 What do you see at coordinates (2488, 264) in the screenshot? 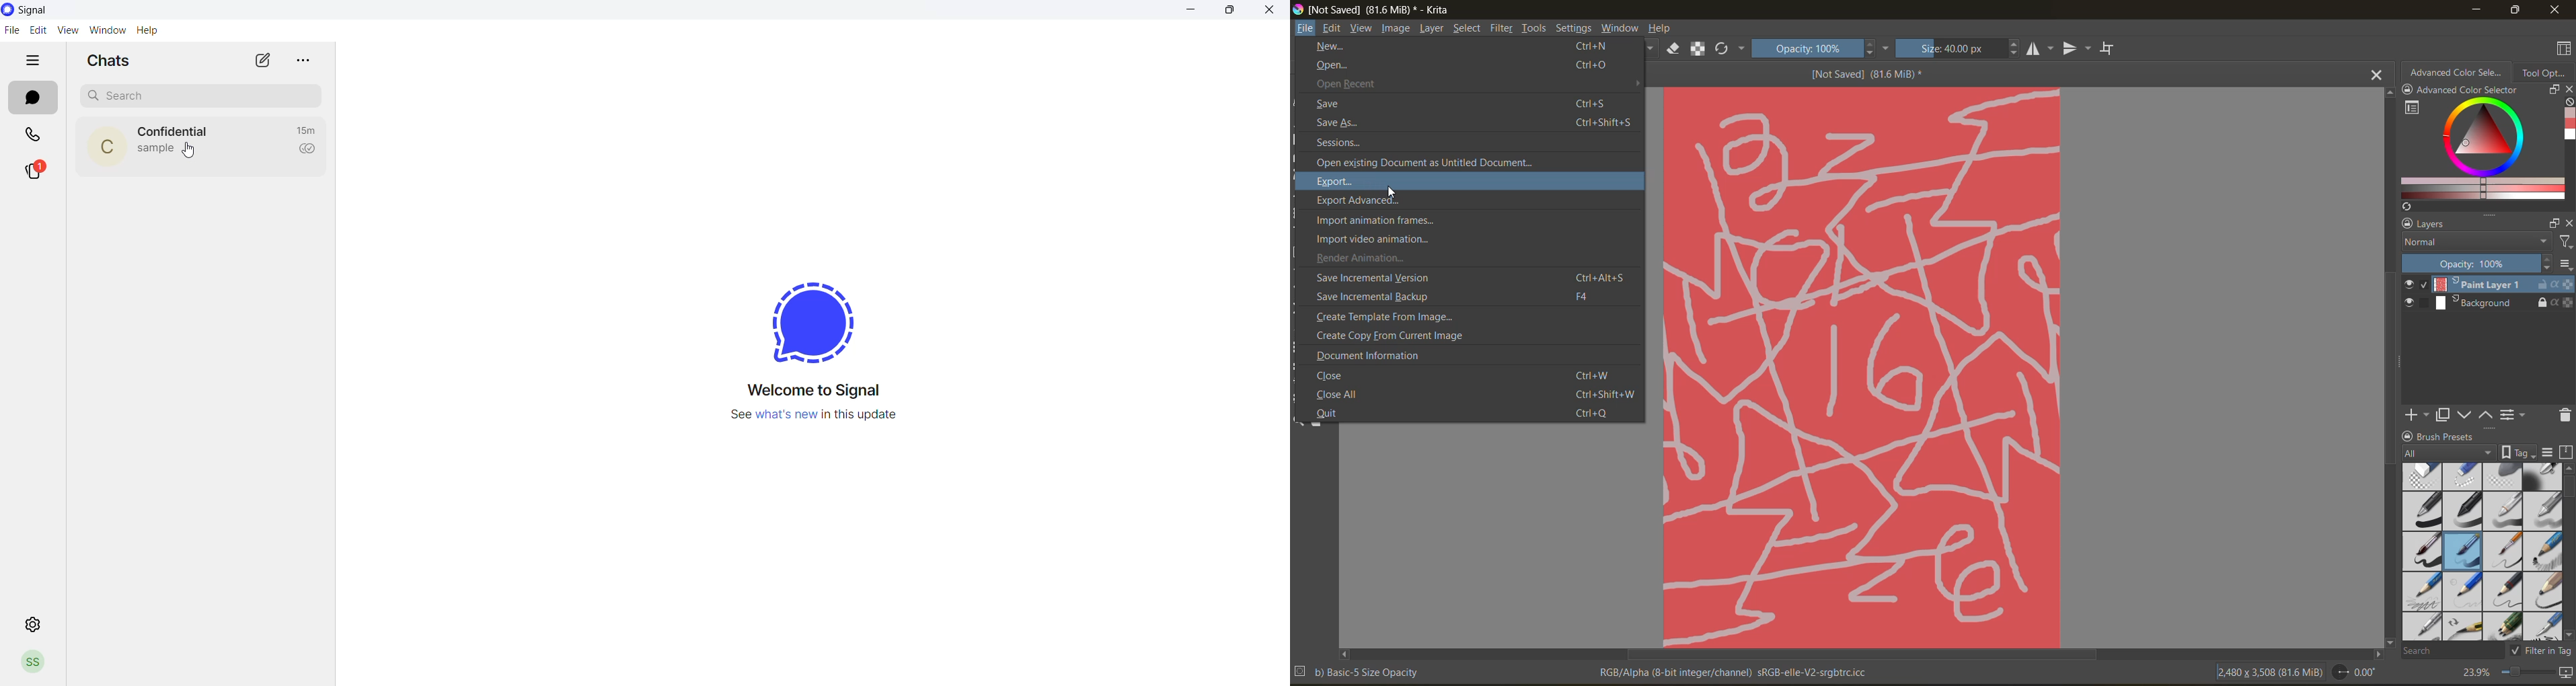
I see `opacity` at bounding box center [2488, 264].